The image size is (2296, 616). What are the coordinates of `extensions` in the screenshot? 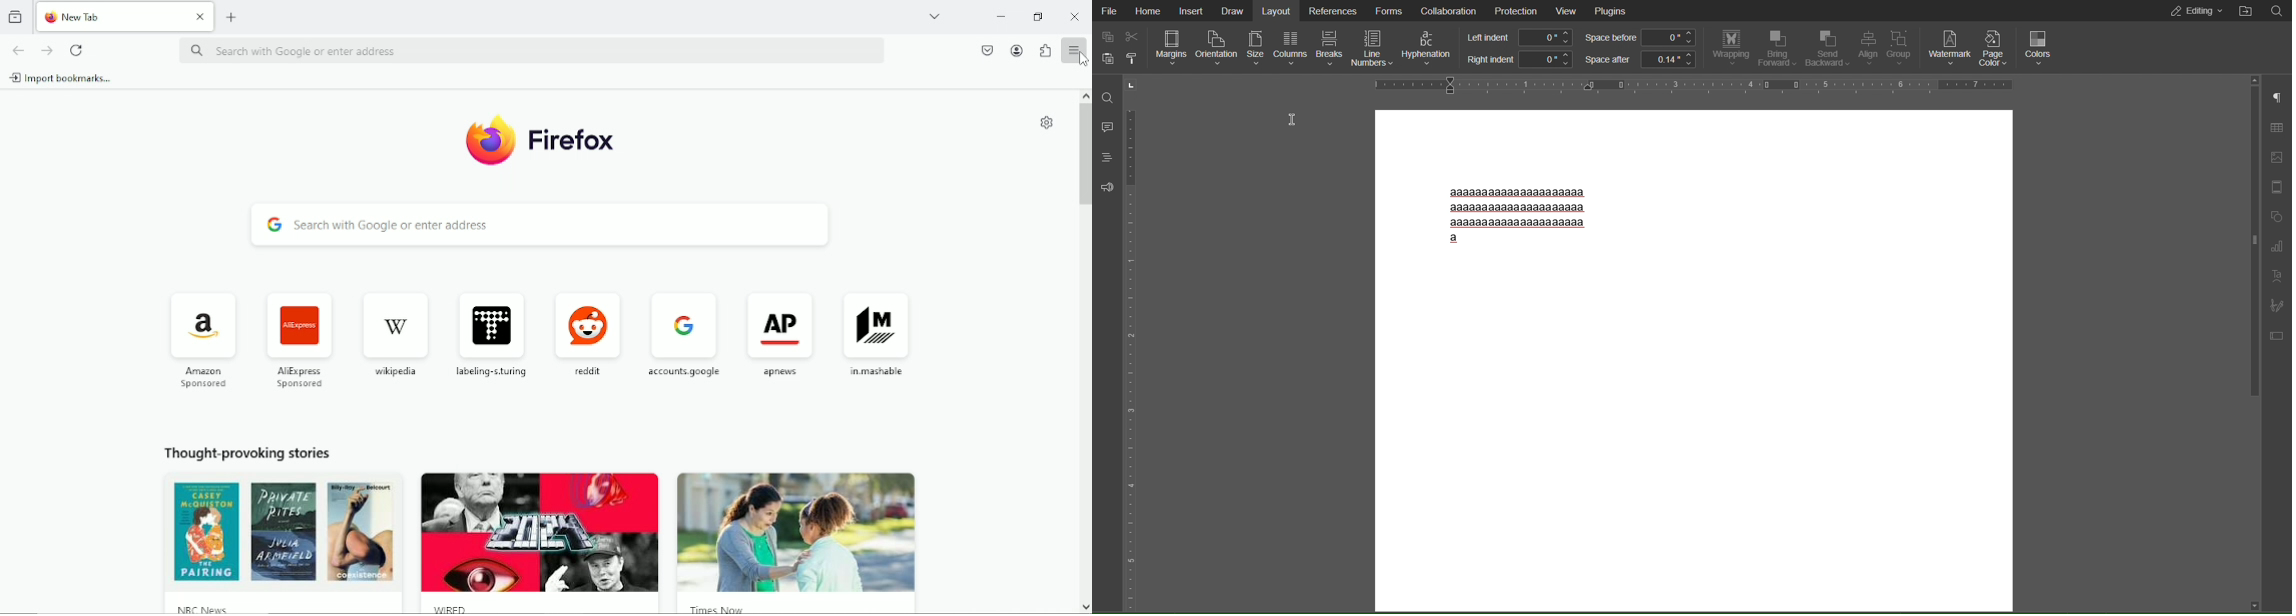 It's located at (1045, 51).